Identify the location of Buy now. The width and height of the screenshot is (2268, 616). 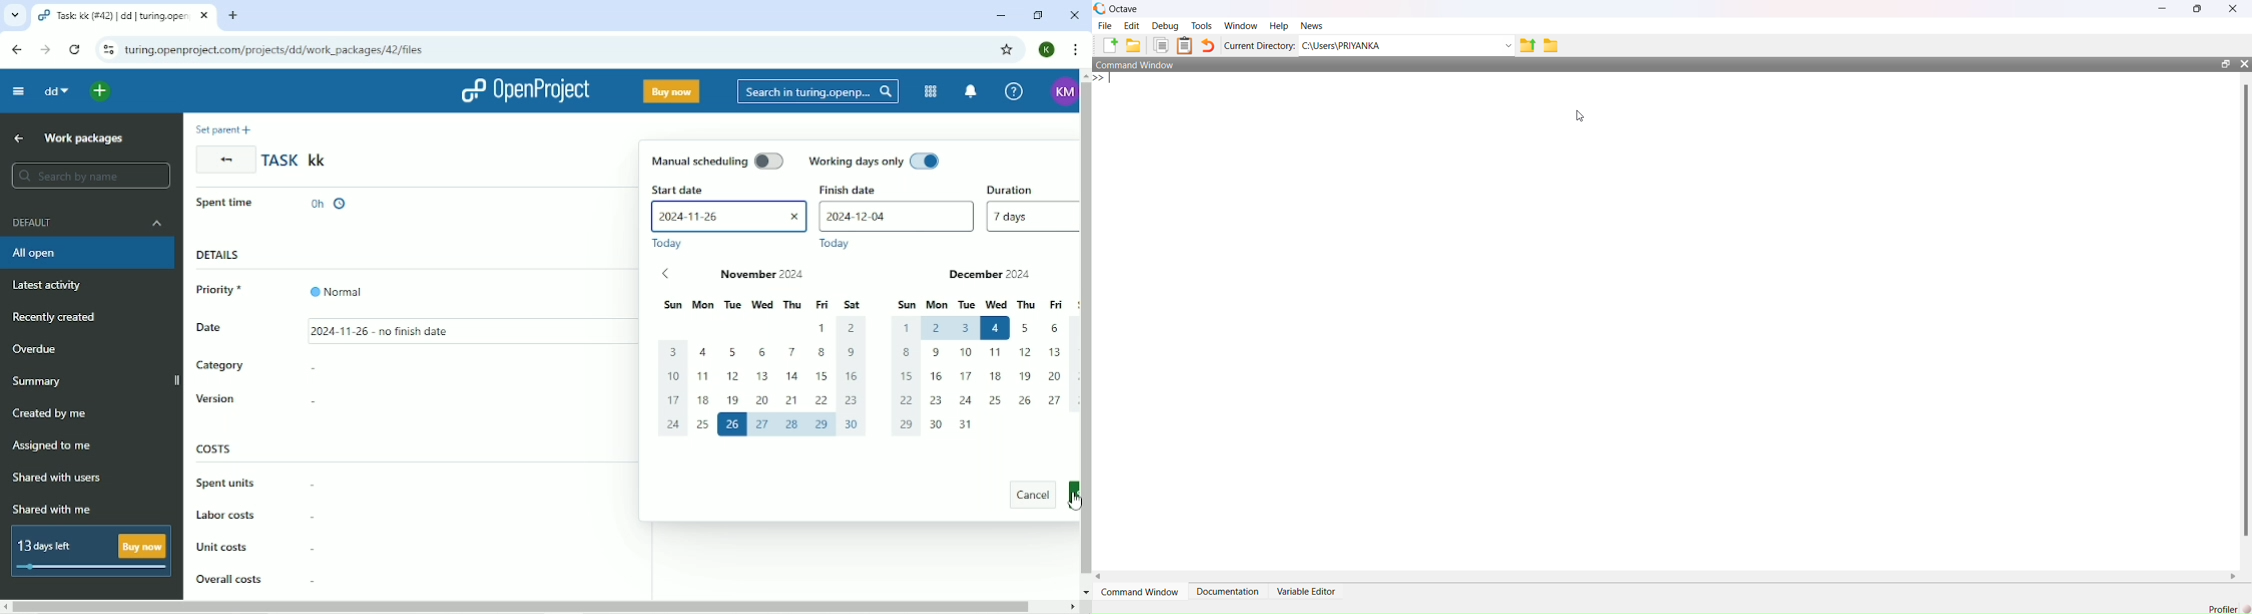
(671, 91).